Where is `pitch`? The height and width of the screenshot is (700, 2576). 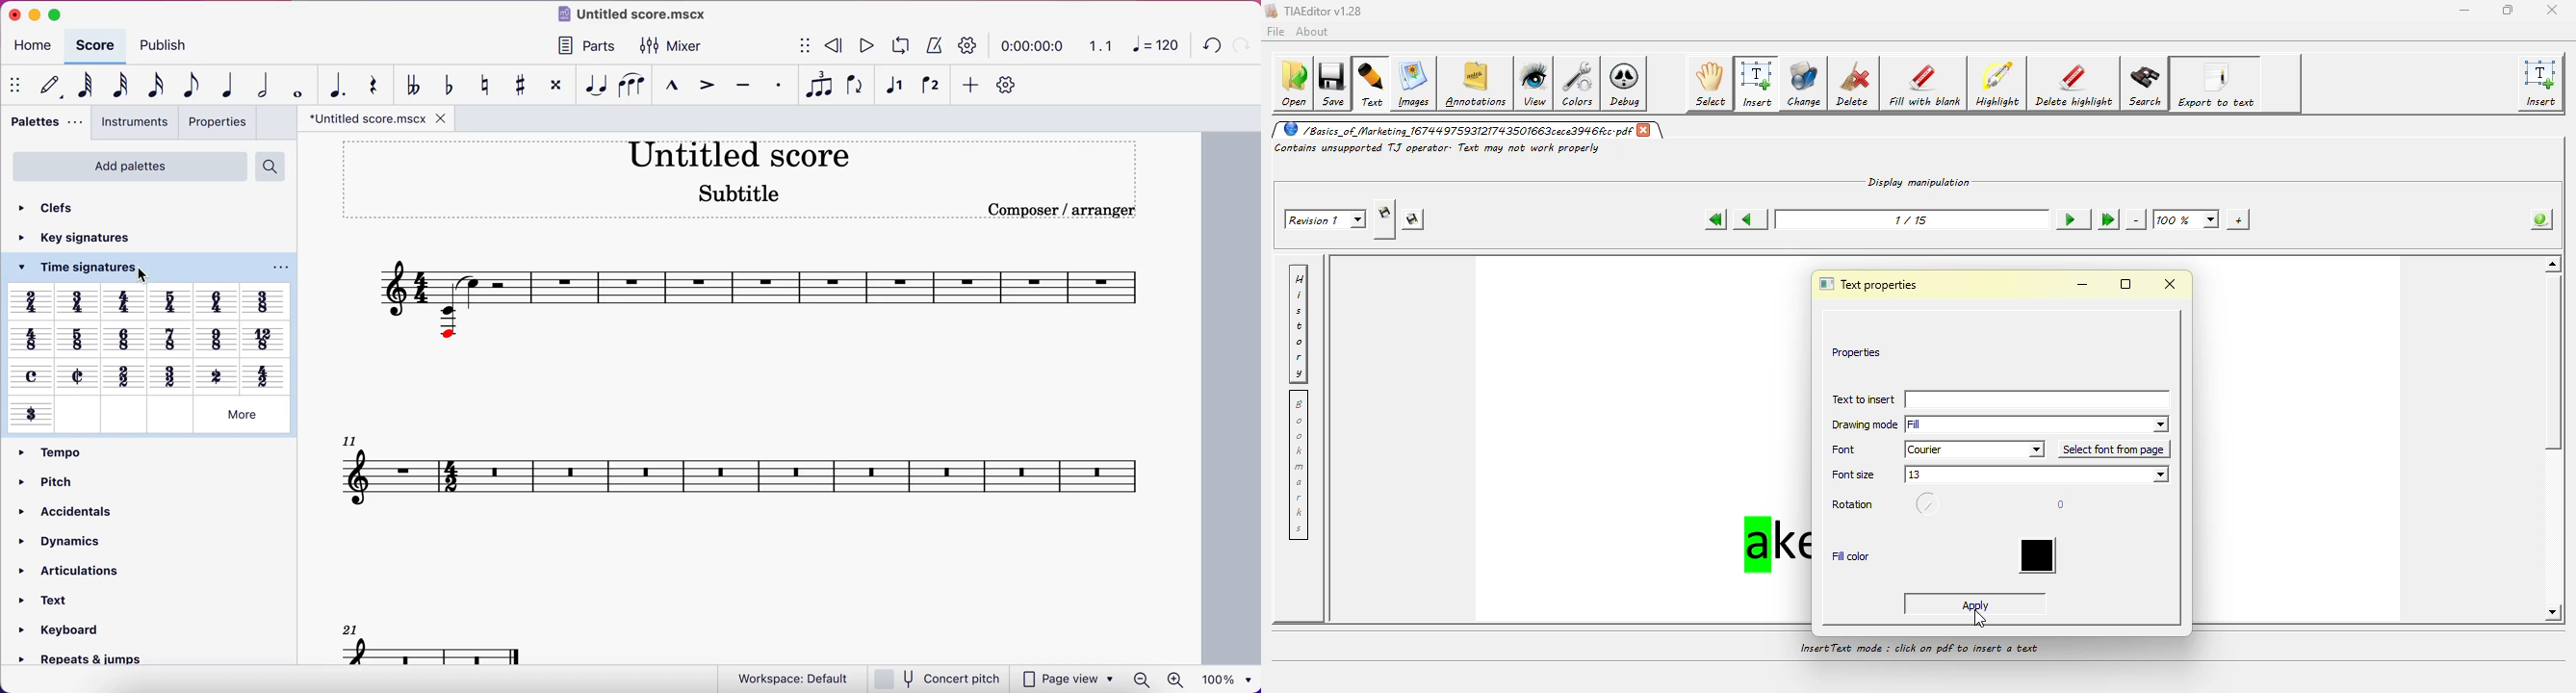
pitch is located at coordinates (44, 482).